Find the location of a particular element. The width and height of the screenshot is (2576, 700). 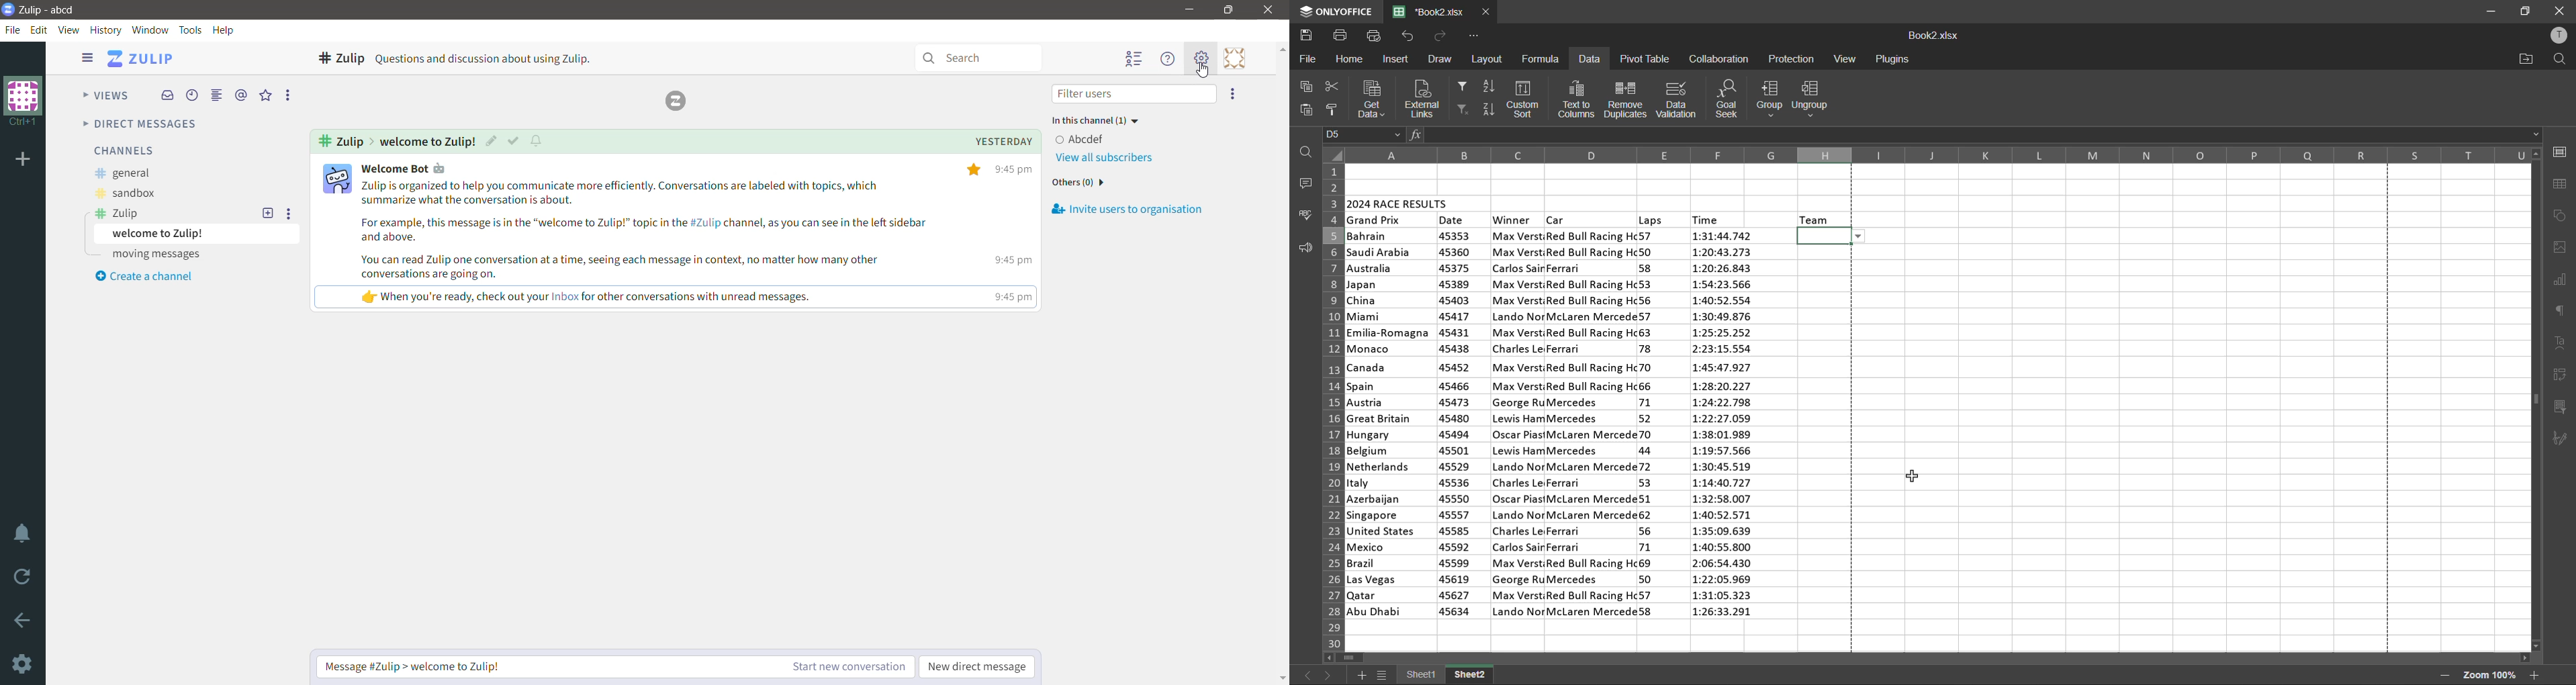

View all subscribers is located at coordinates (1109, 159).